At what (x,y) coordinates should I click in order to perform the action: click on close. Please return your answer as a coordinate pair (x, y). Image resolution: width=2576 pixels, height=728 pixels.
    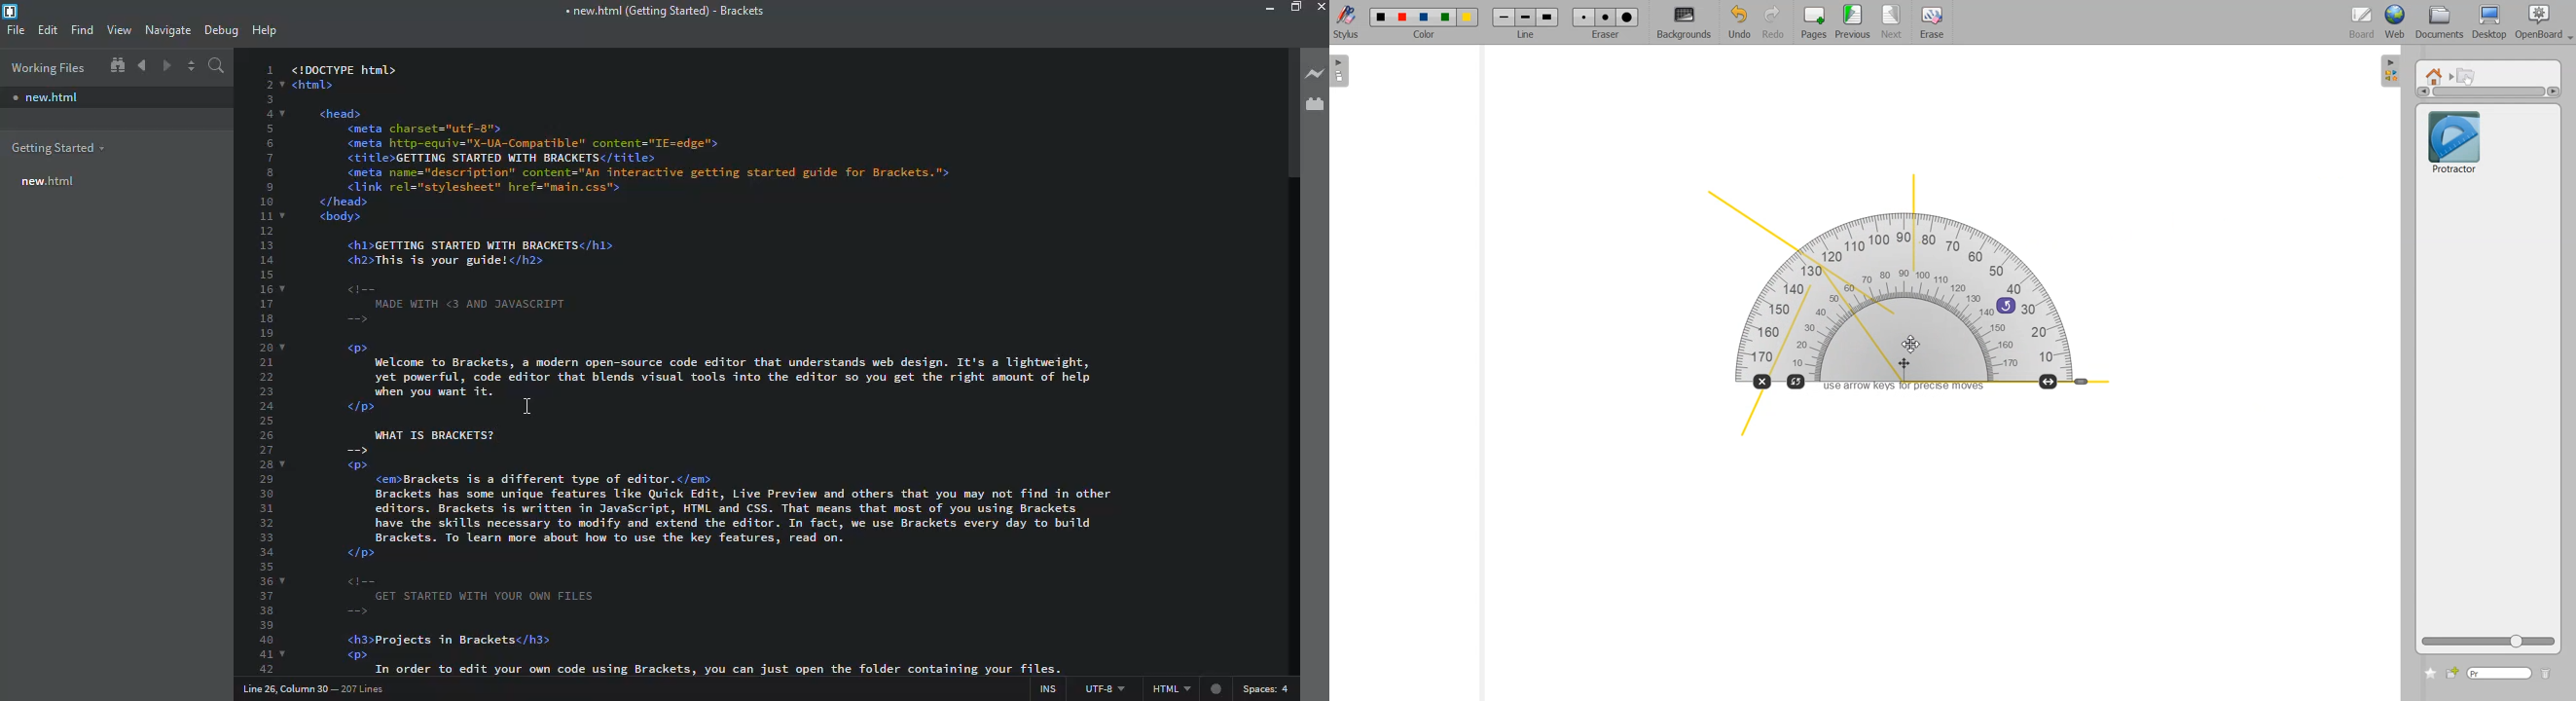
    Looking at the image, I should click on (1319, 9).